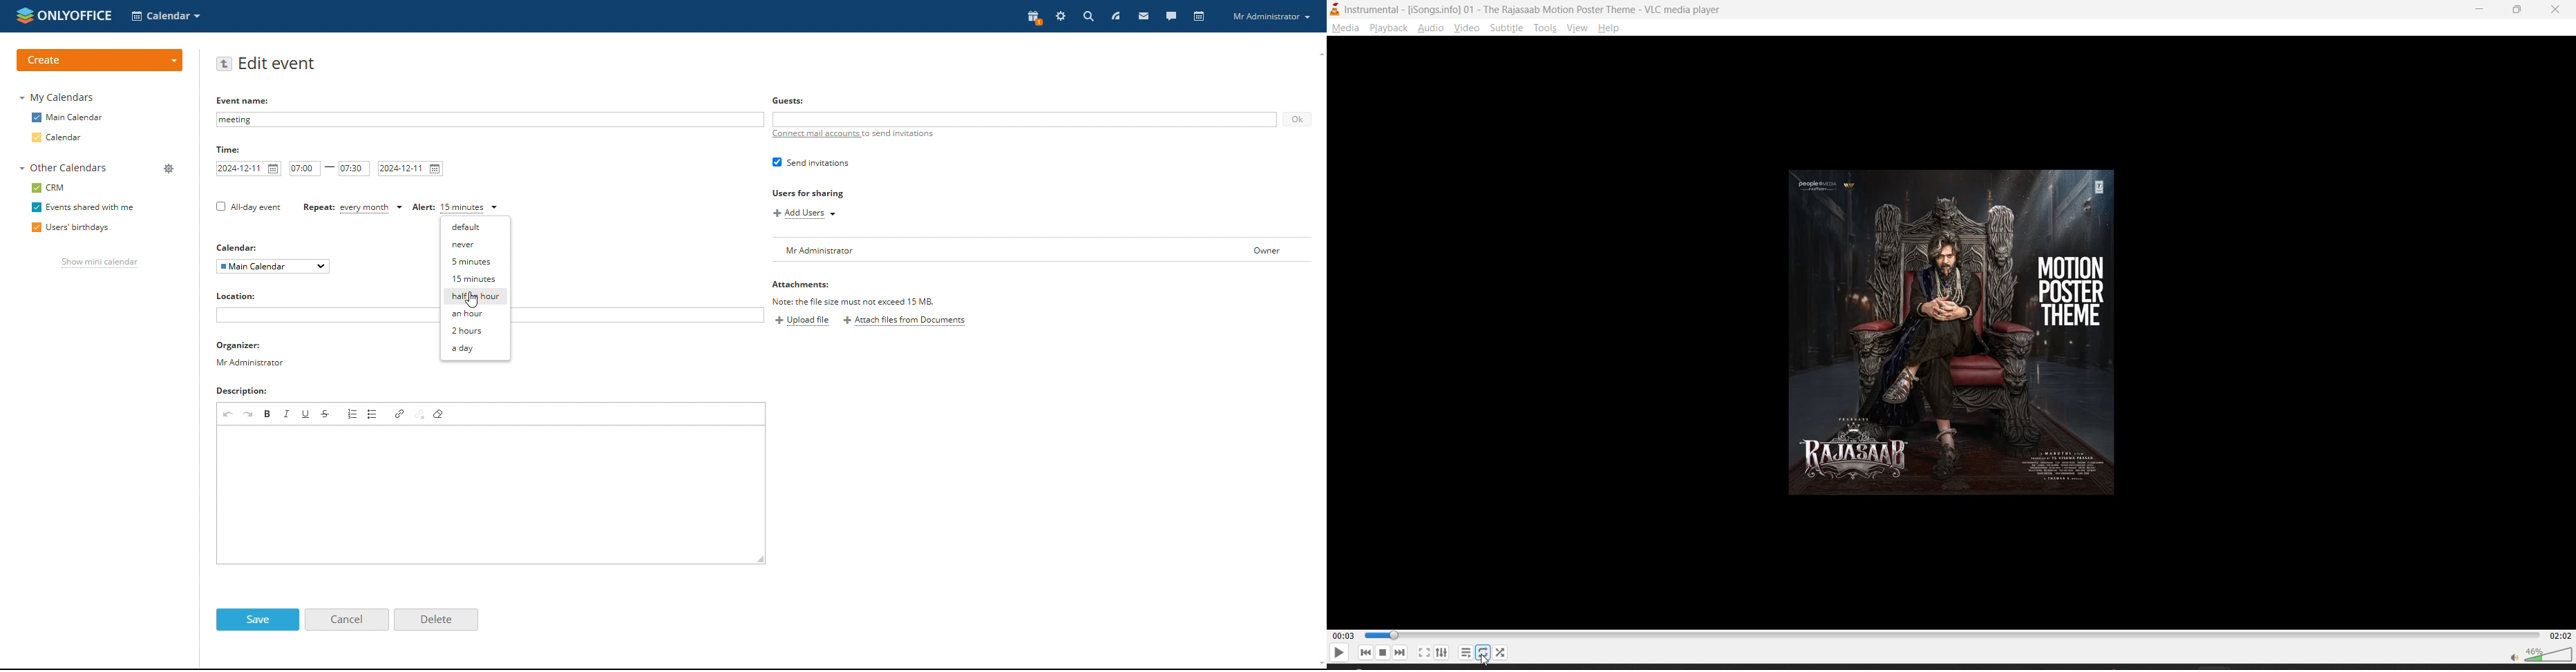  Describe the element at coordinates (474, 227) in the screenshot. I see `default` at that location.